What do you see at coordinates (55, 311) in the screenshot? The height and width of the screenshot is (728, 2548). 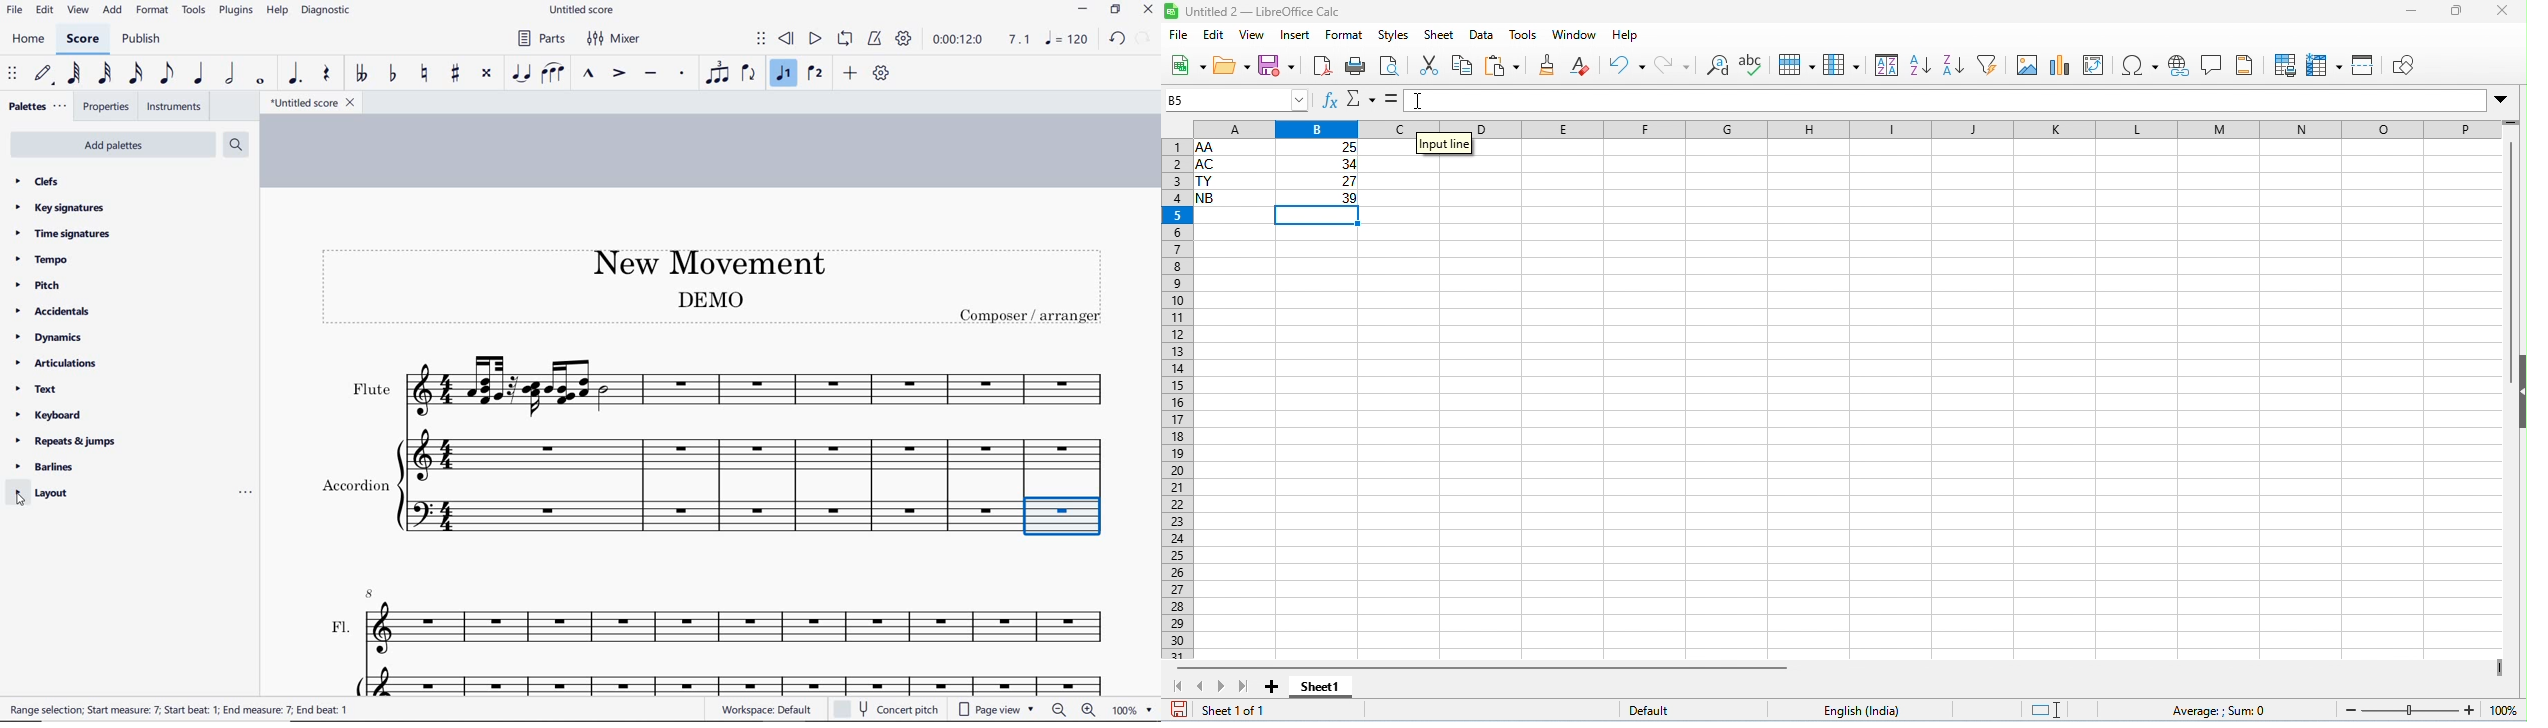 I see `accidentals` at bounding box center [55, 311].